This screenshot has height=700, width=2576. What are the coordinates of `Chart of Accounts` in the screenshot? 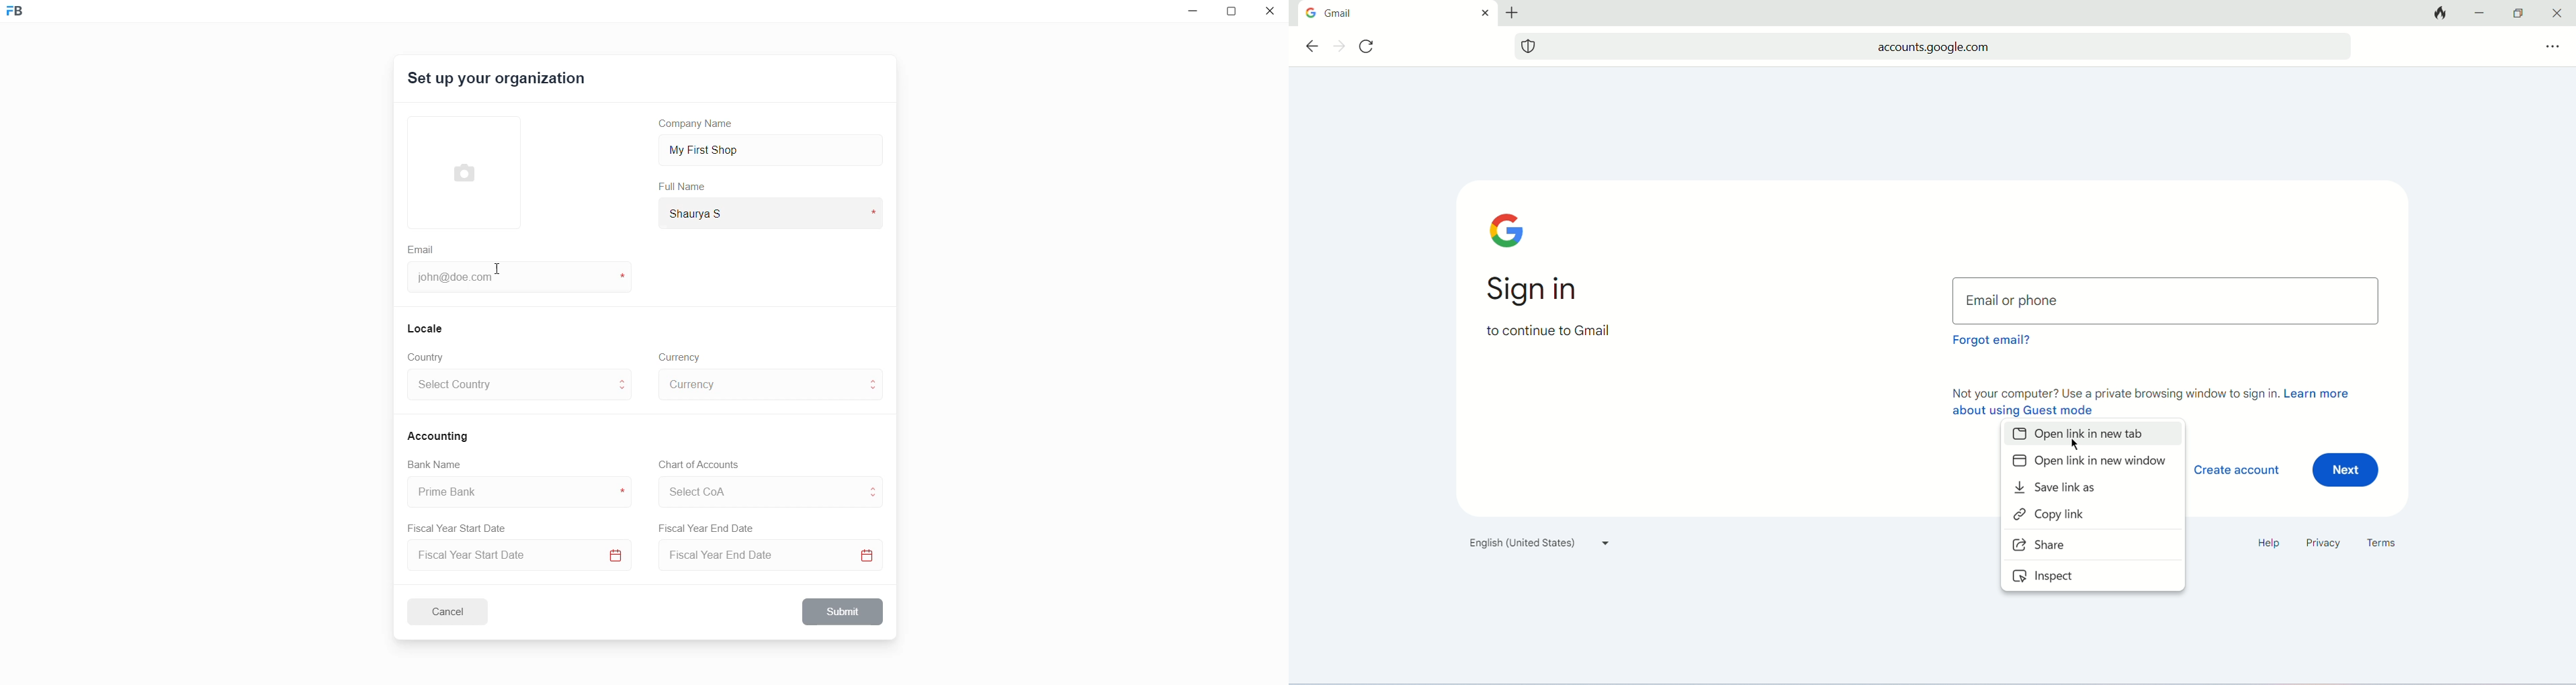 It's located at (695, 465).